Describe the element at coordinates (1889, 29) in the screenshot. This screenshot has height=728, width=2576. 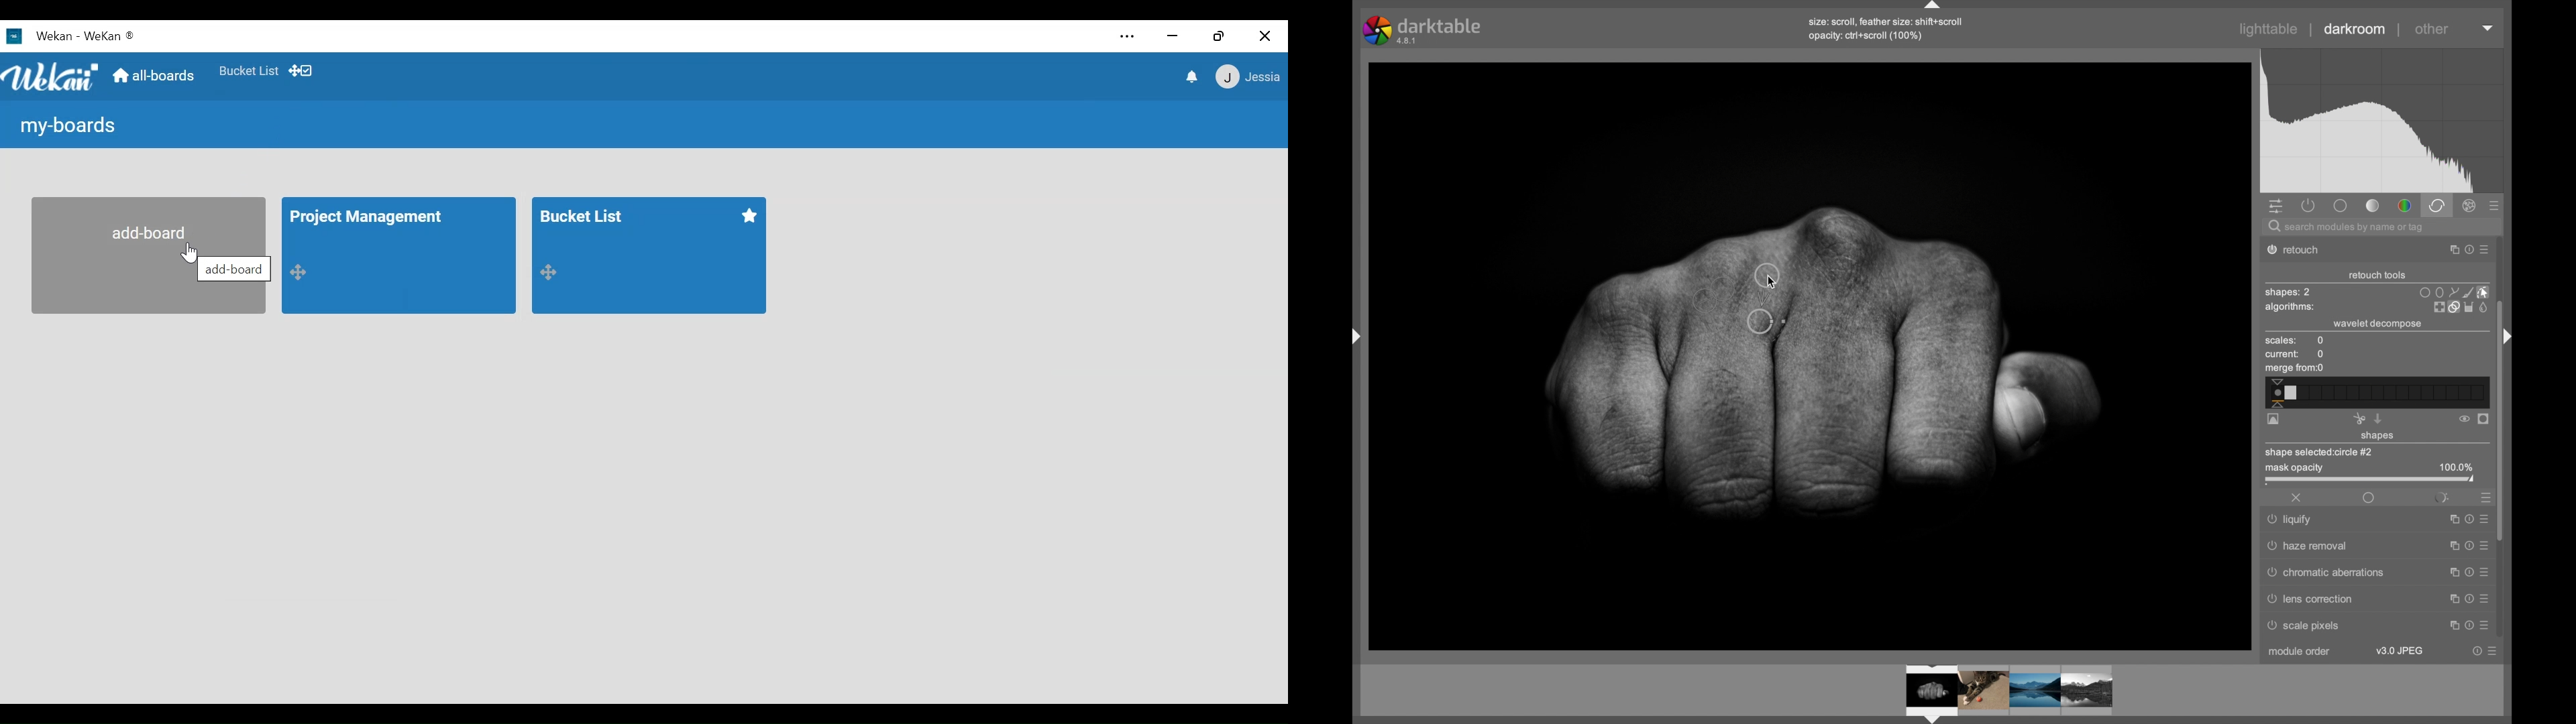
I see `size: scroll, feather size: shift+scroll opacity: ctrl+scroll (100%)` at that location.